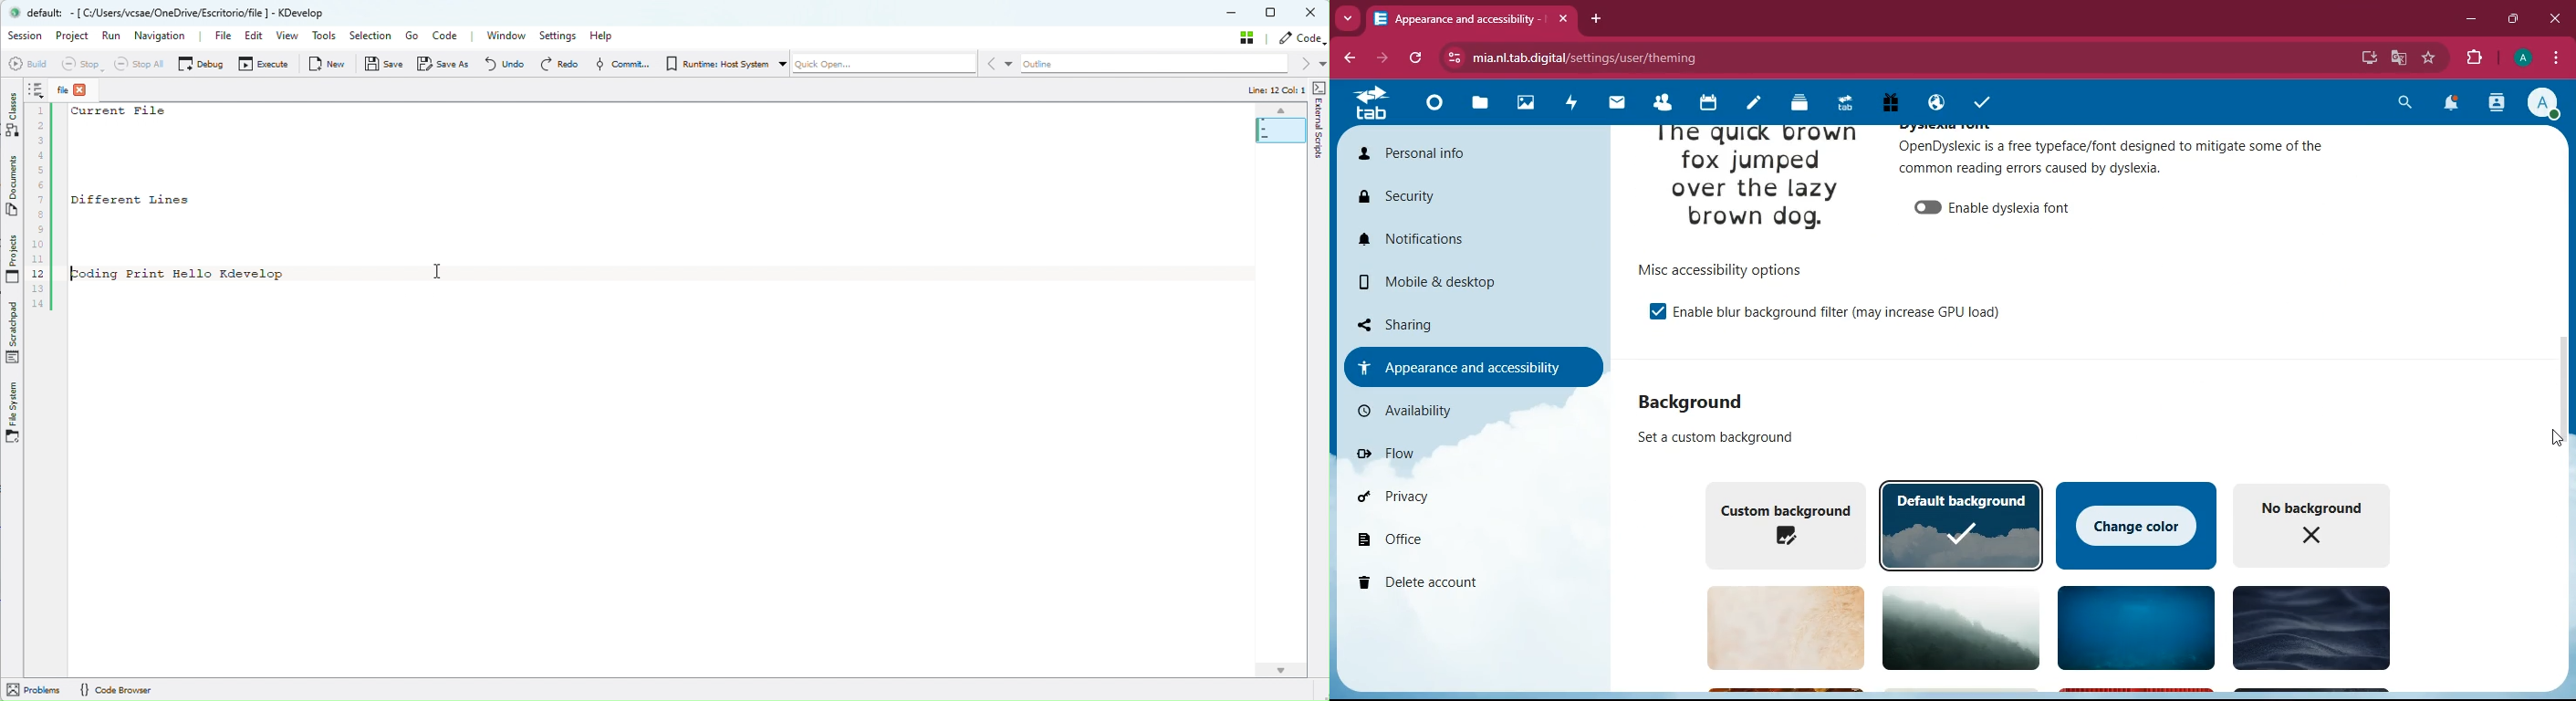 This screenshot has width=2576, height=728. Describe the element at coordinates (1469, 542) in the screenshot. I see `office` at that location.